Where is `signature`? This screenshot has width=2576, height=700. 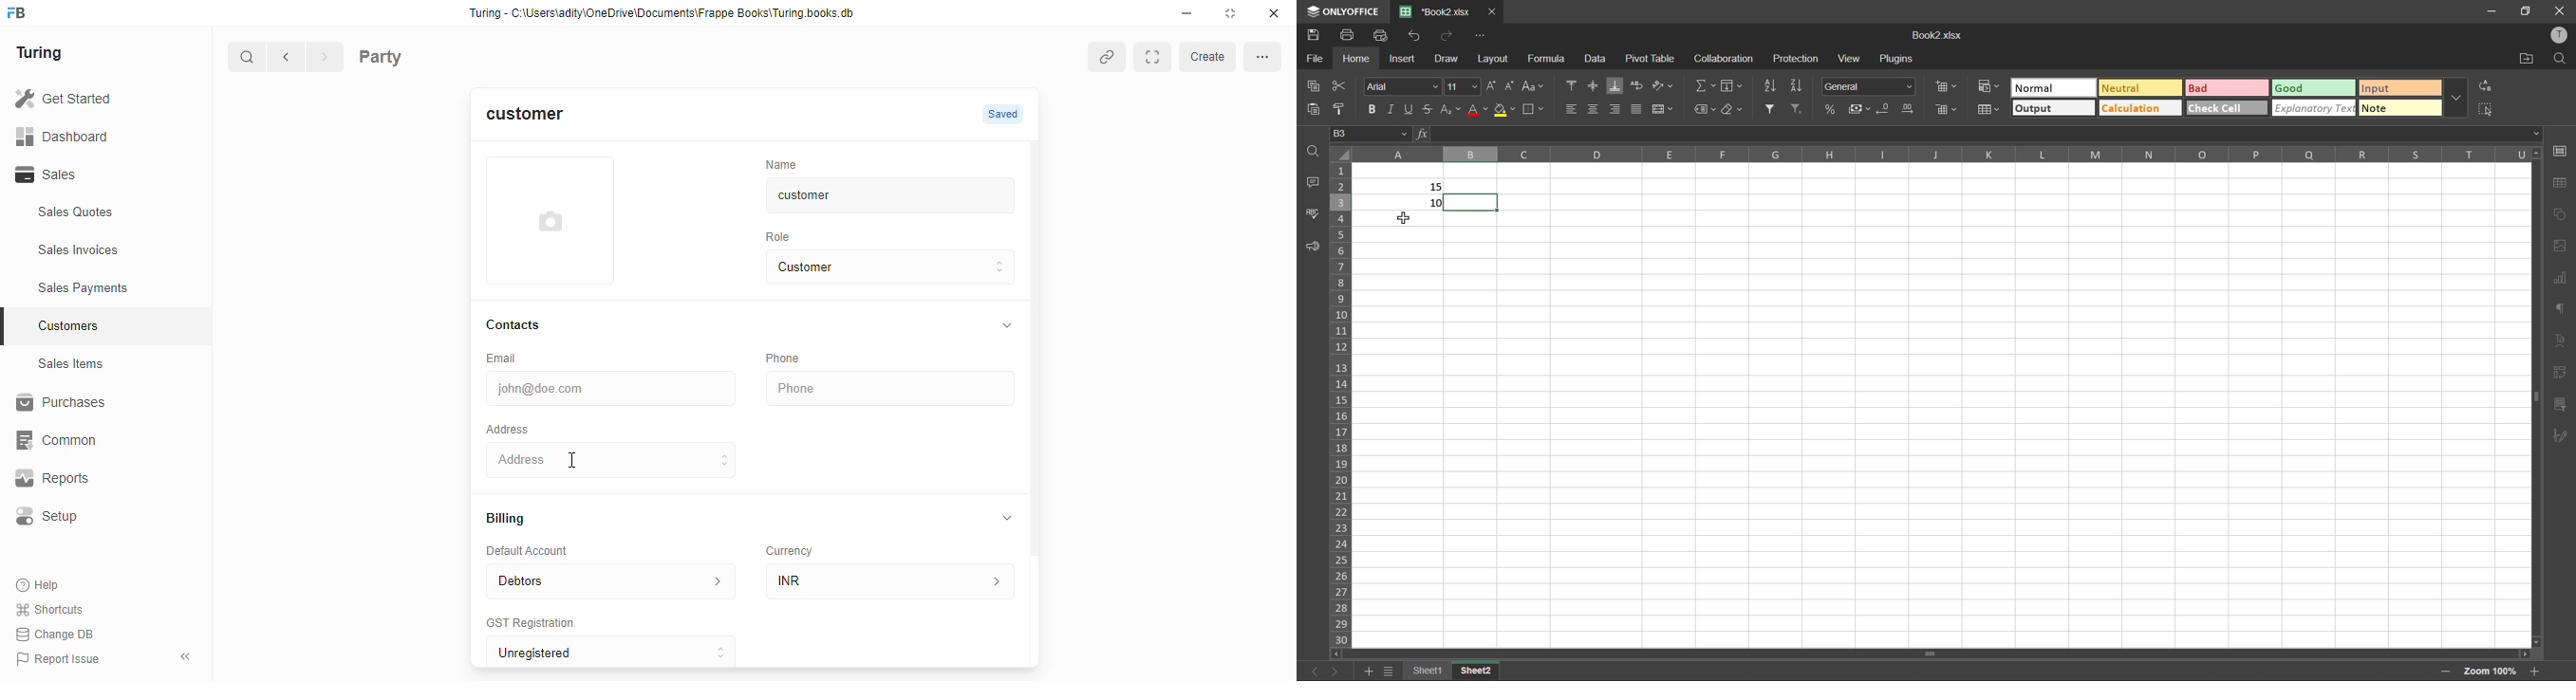 signature is located at coordinates (2562, 436).